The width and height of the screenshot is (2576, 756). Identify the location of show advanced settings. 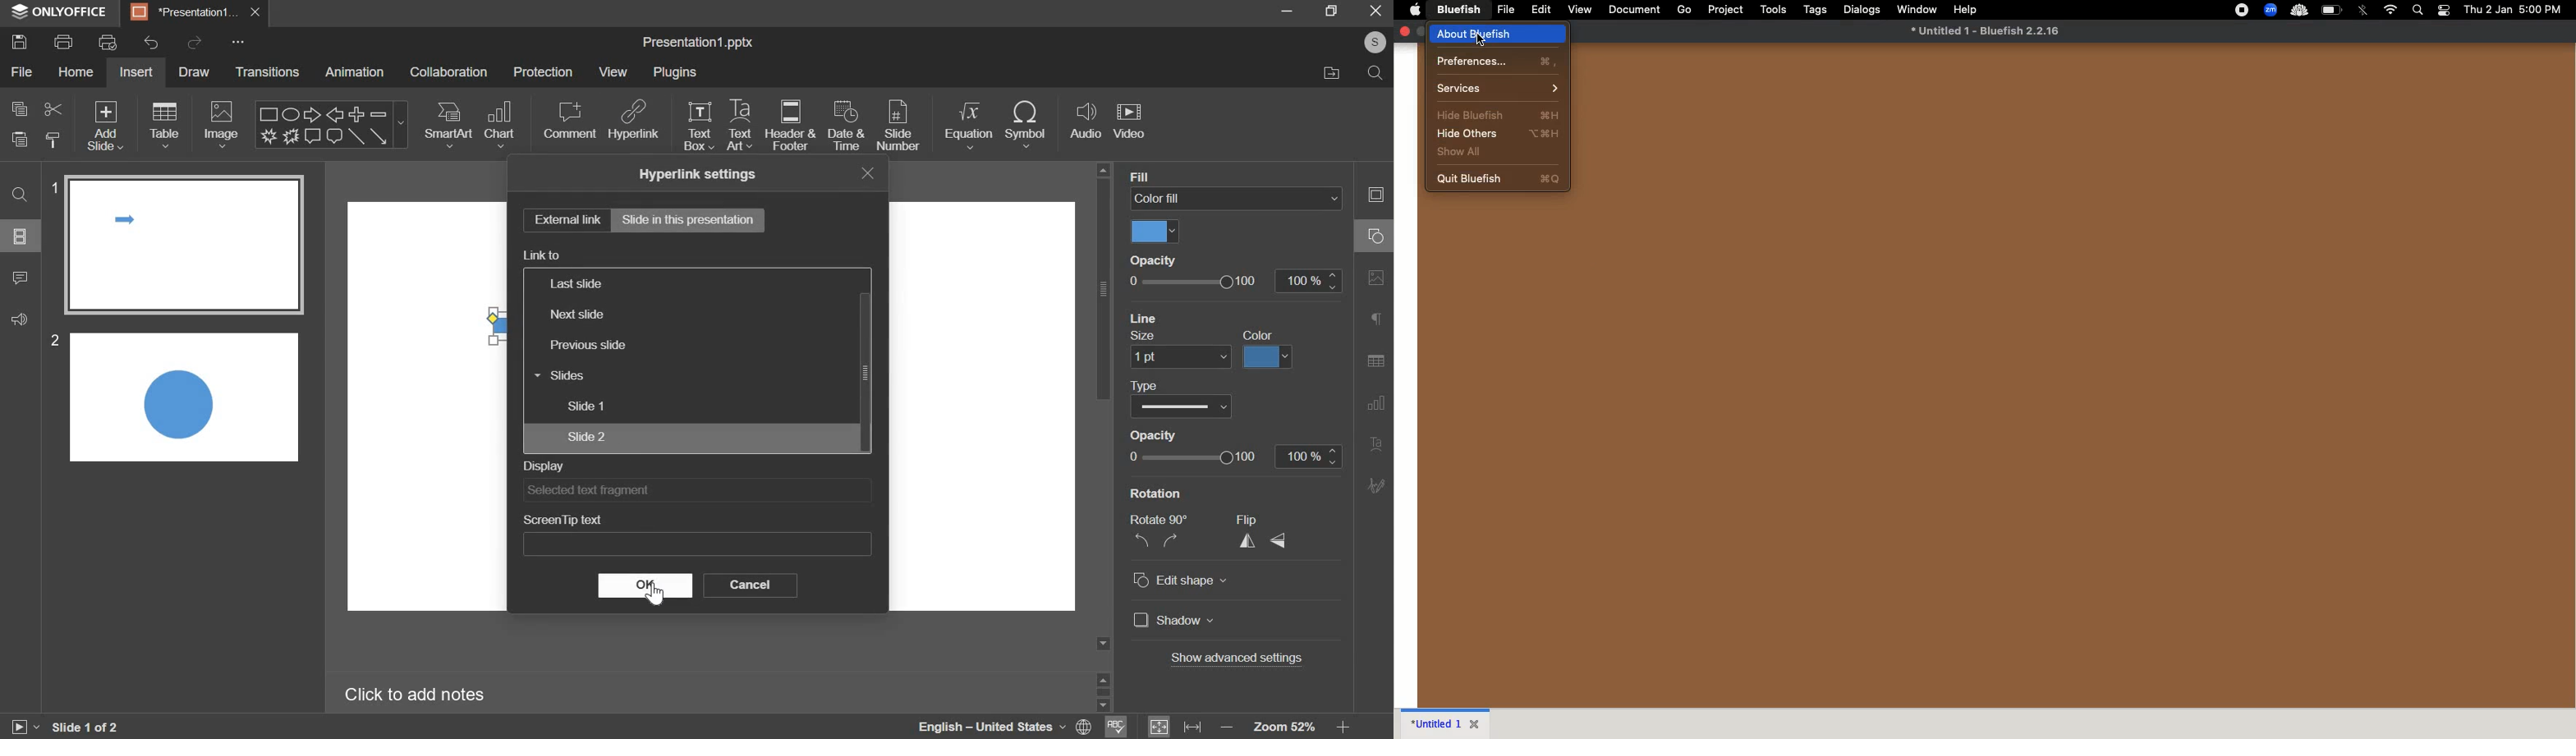
(1235, 659).